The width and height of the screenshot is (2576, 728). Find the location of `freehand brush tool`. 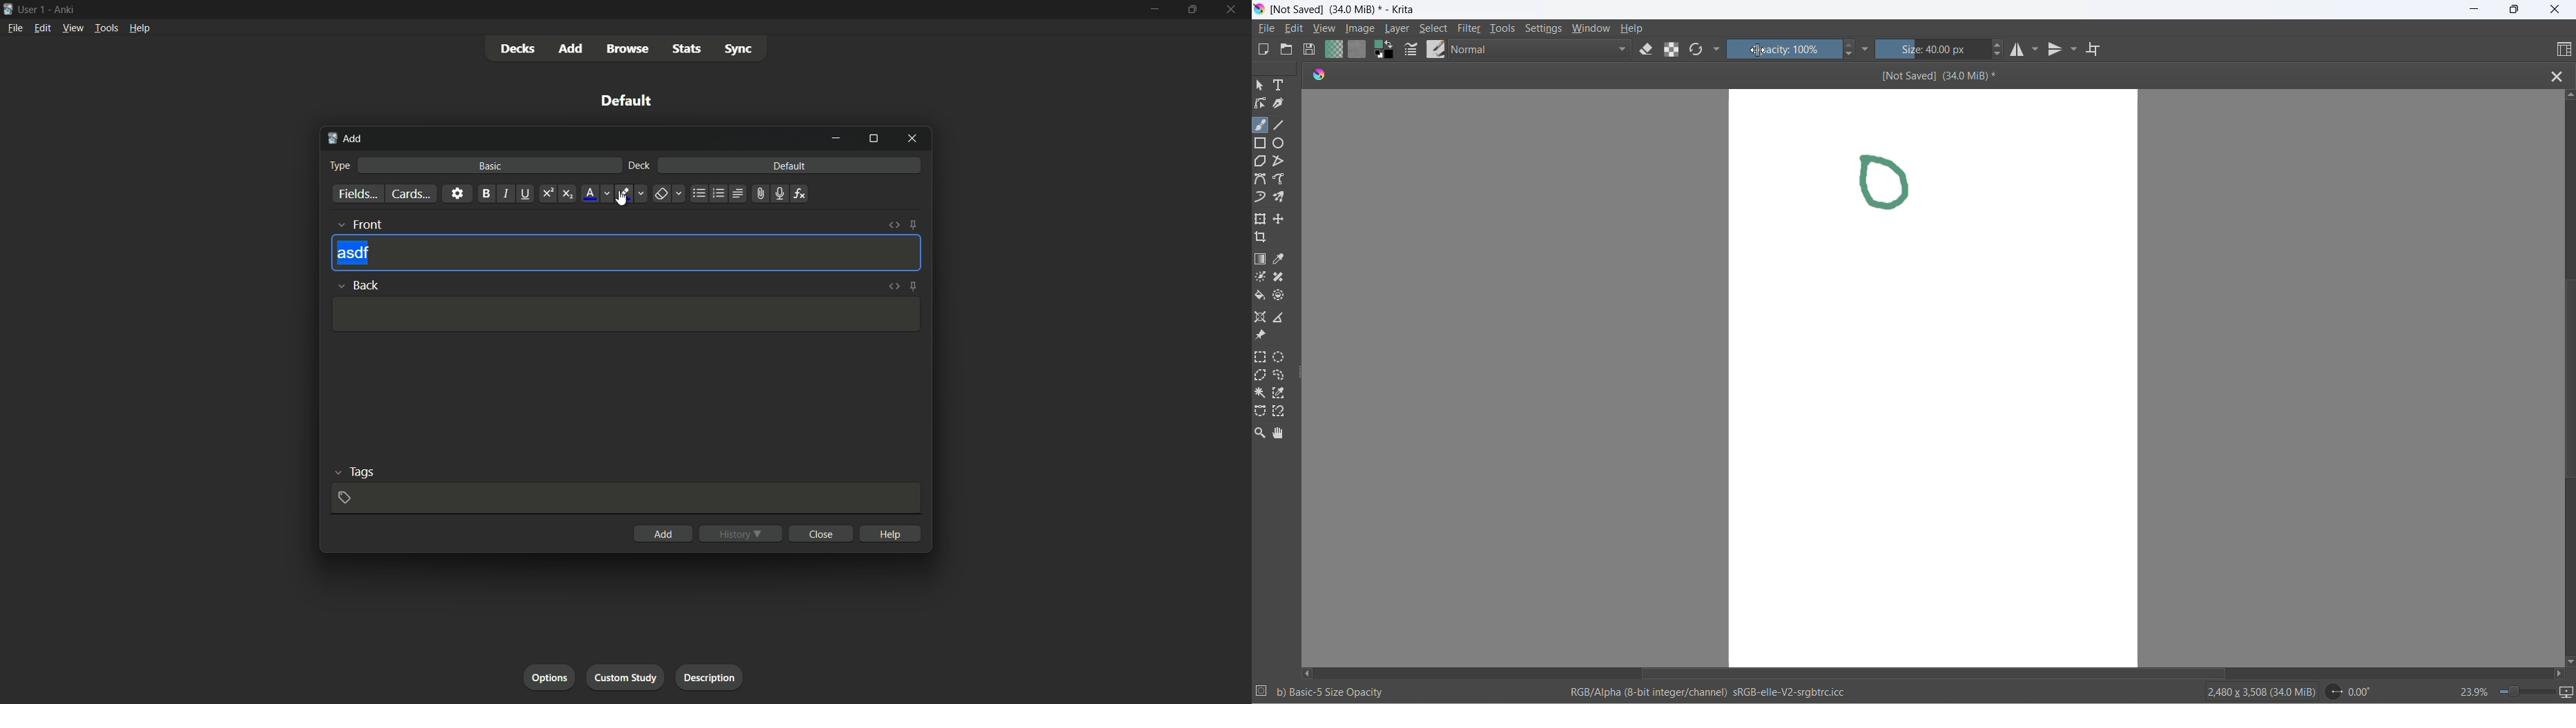

freehand brush tool is located at coordinates (1262, 124).